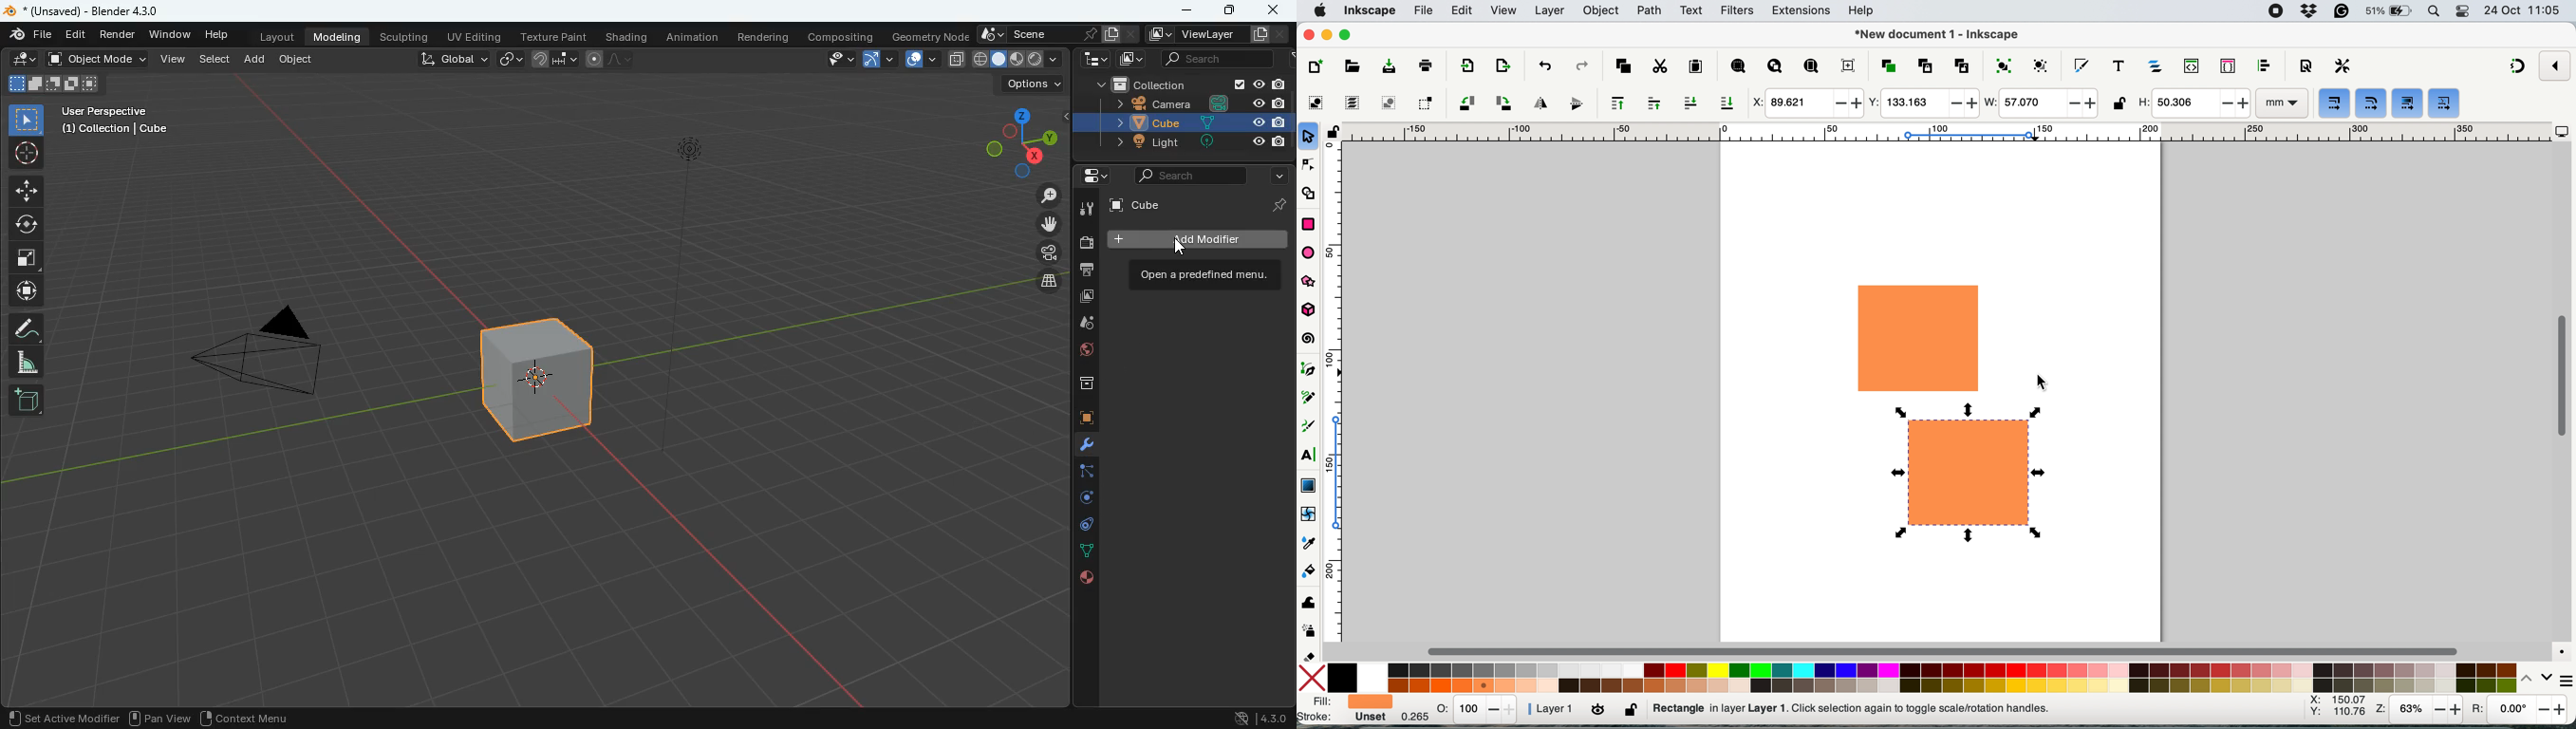  I want to click on zoom, so click(1045, 196).